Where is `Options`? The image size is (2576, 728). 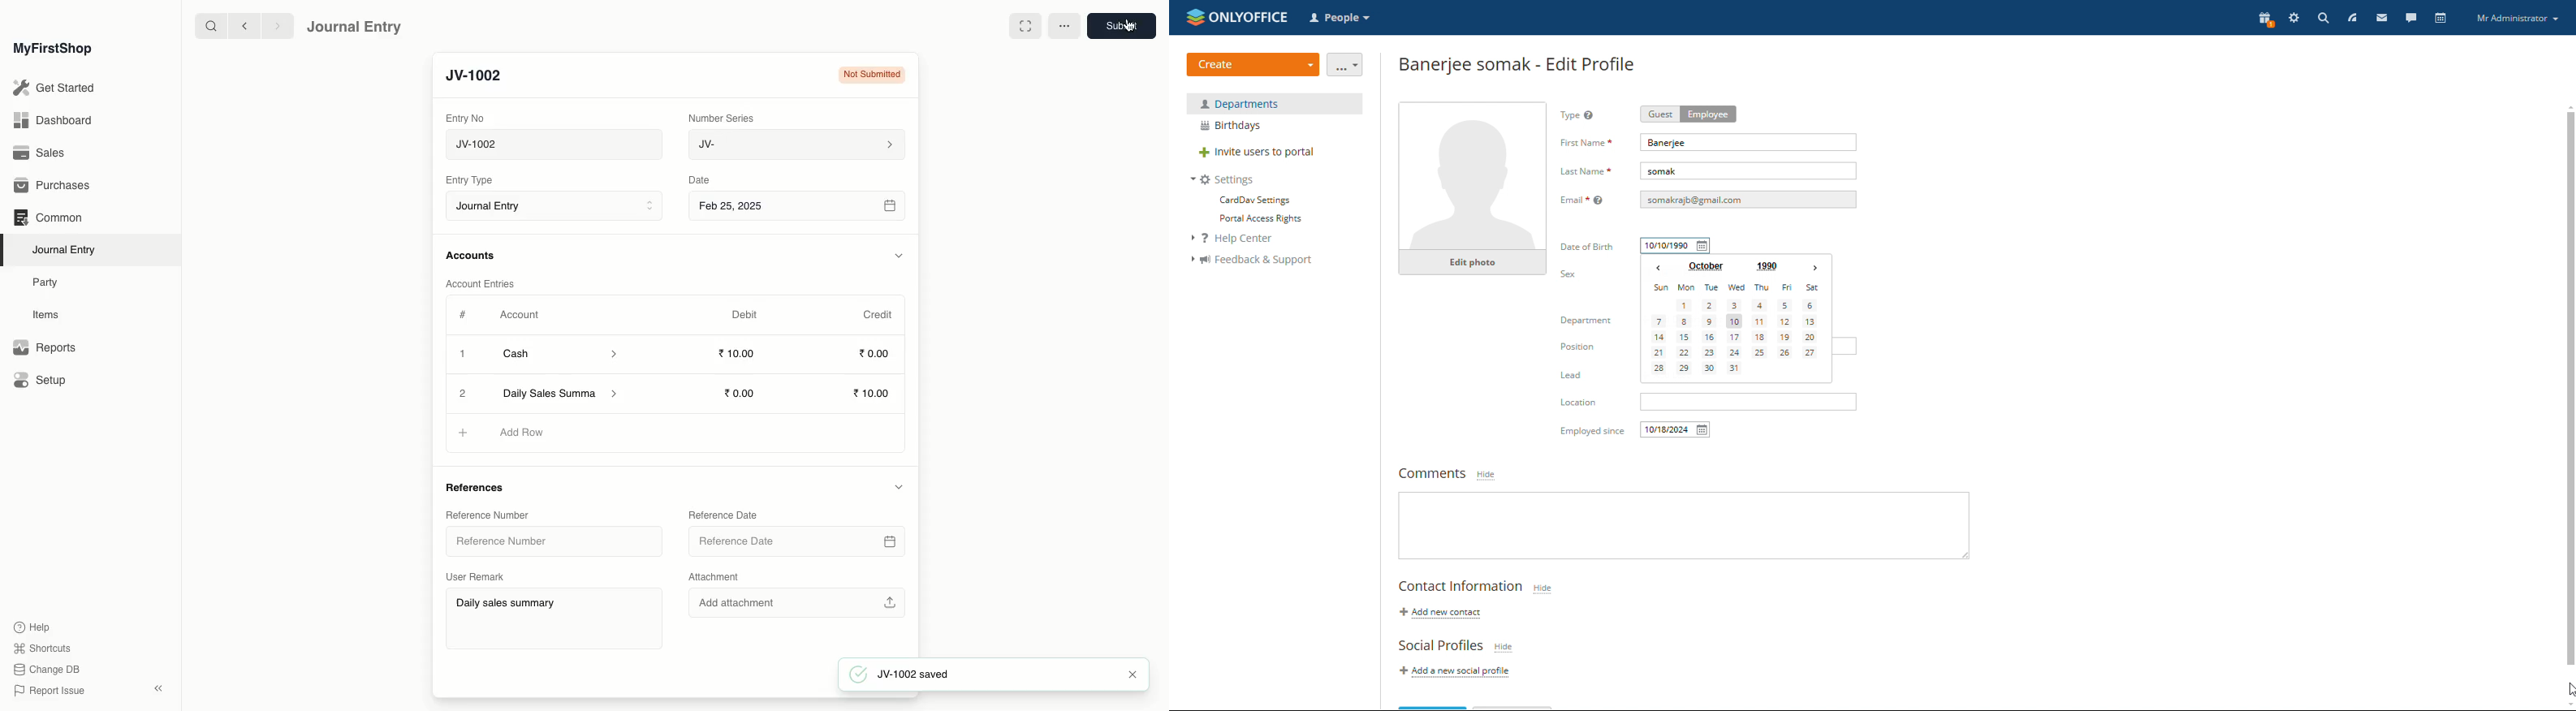
Options is located at coordinates (1064, 26).